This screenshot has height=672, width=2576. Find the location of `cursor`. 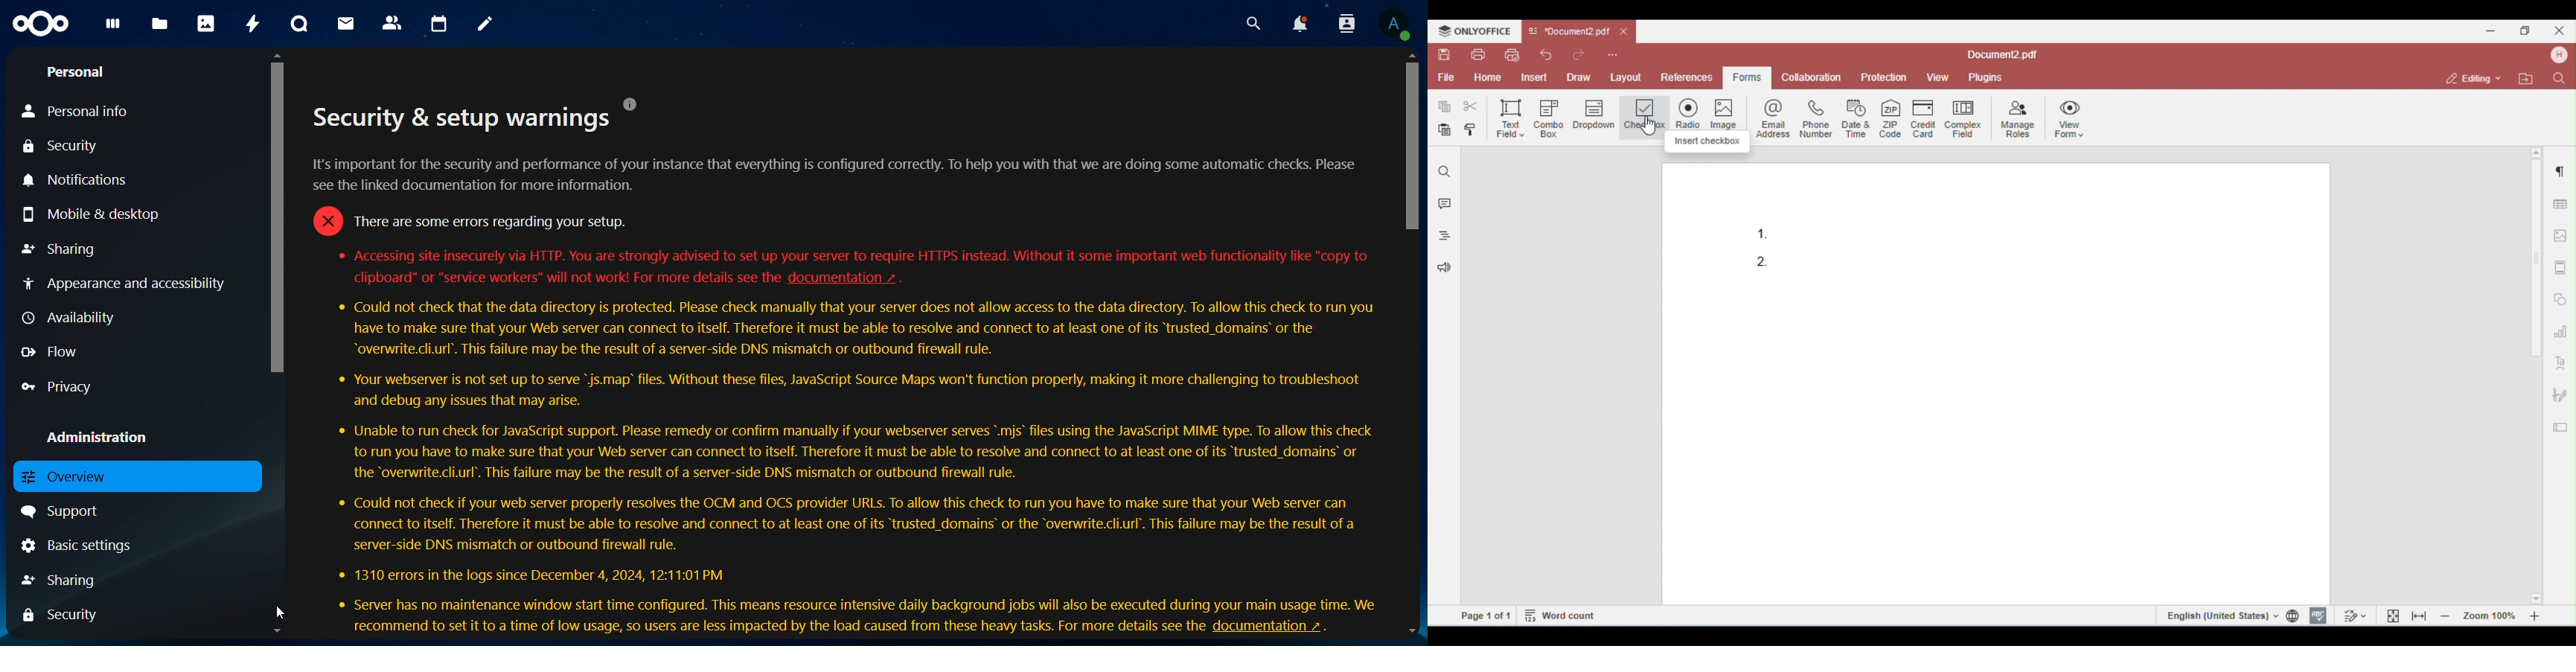

cursor is located at coordinates (280, 612).